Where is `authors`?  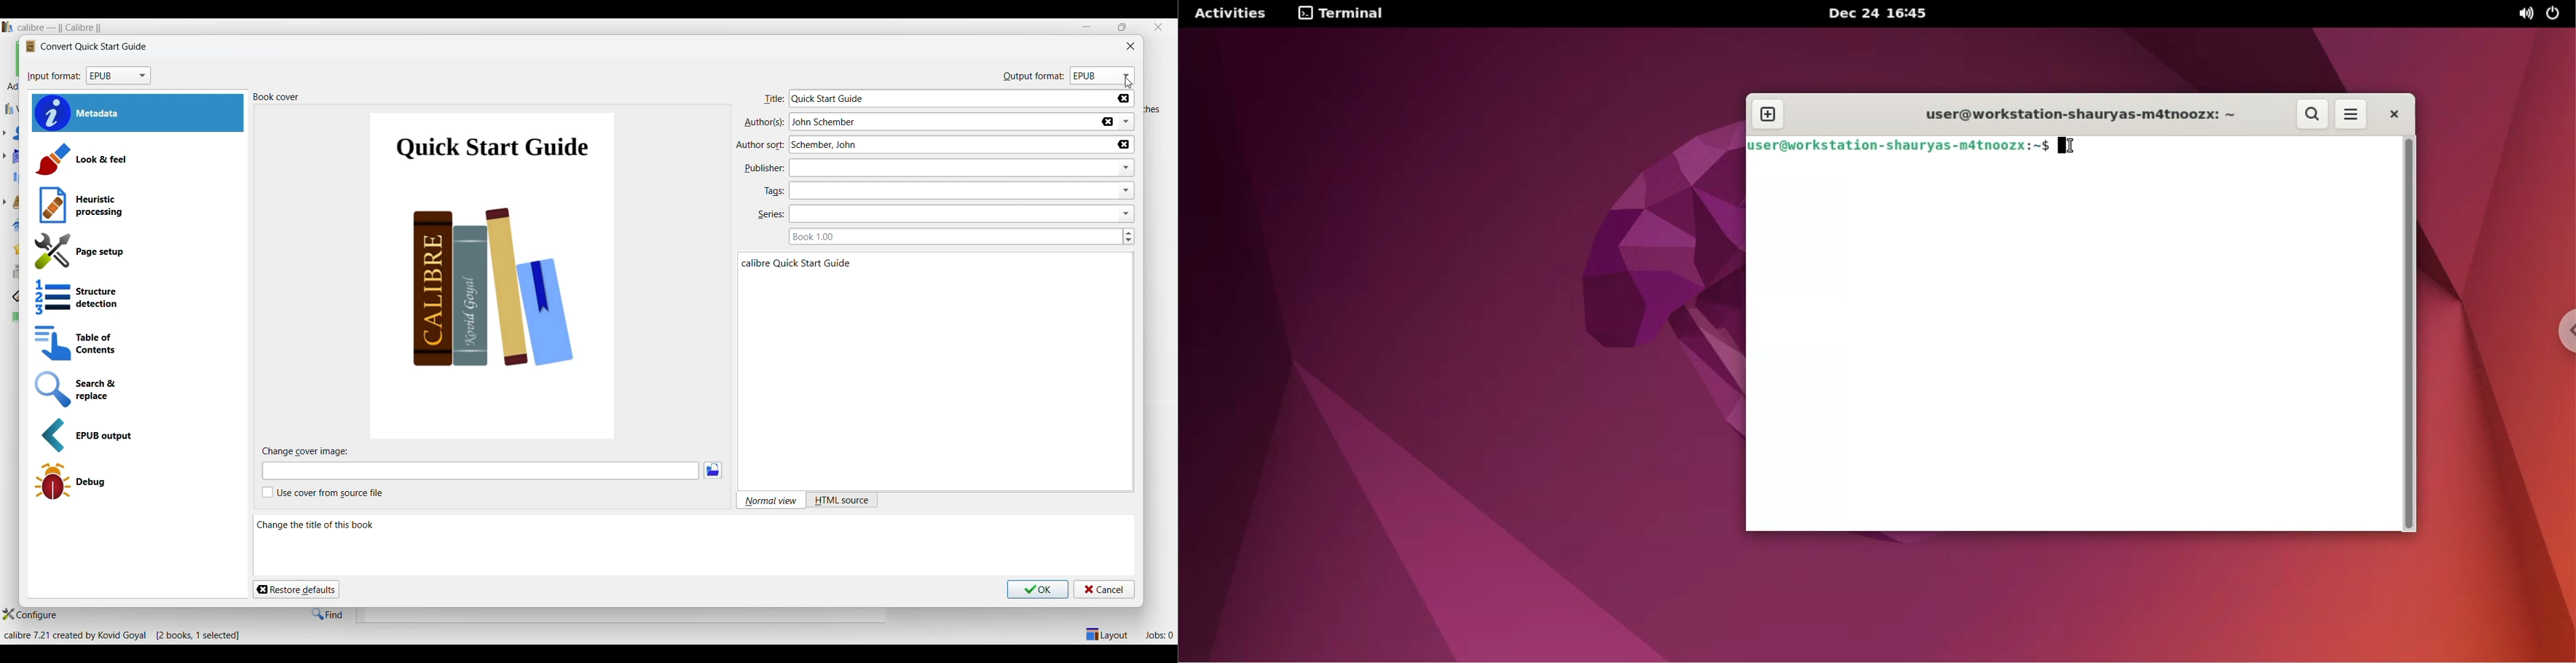 authors is located at coordinates (763, 123).